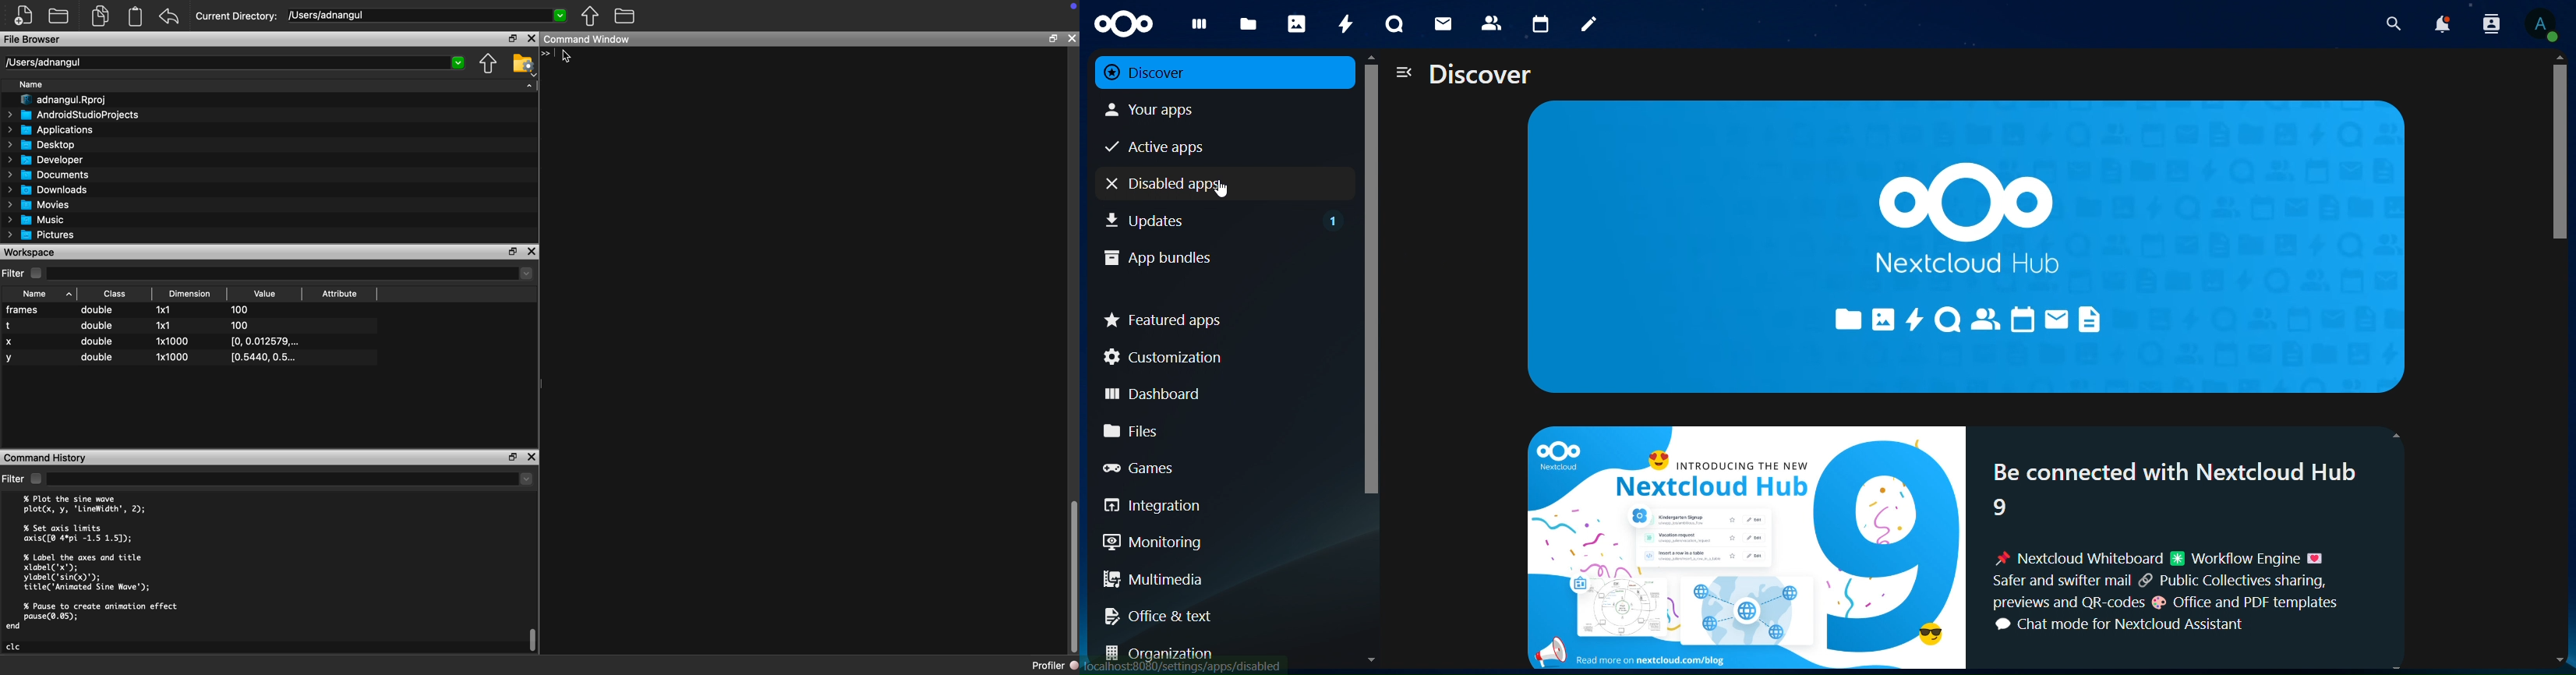  Describe the element at coordinates (1296, 23) in the screenshot. I see `photos` at that location.